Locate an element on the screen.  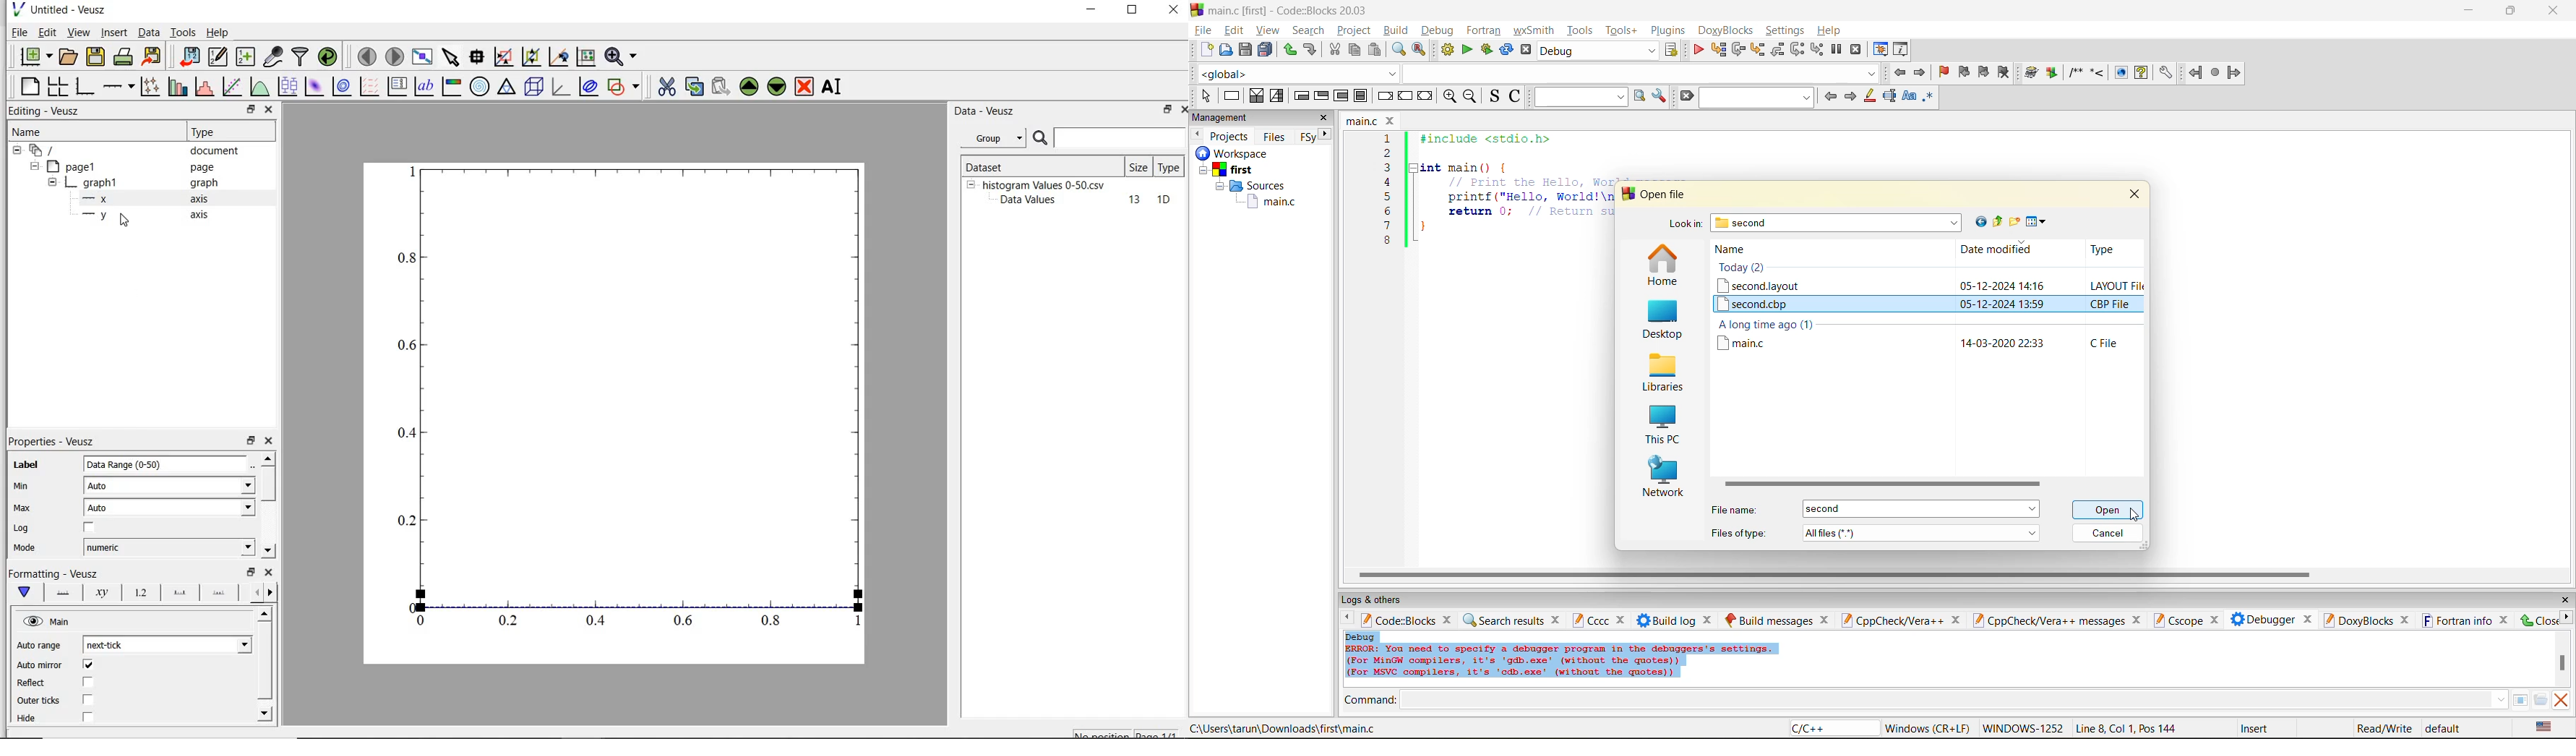
major ticks is located at coordinates (179, 593).